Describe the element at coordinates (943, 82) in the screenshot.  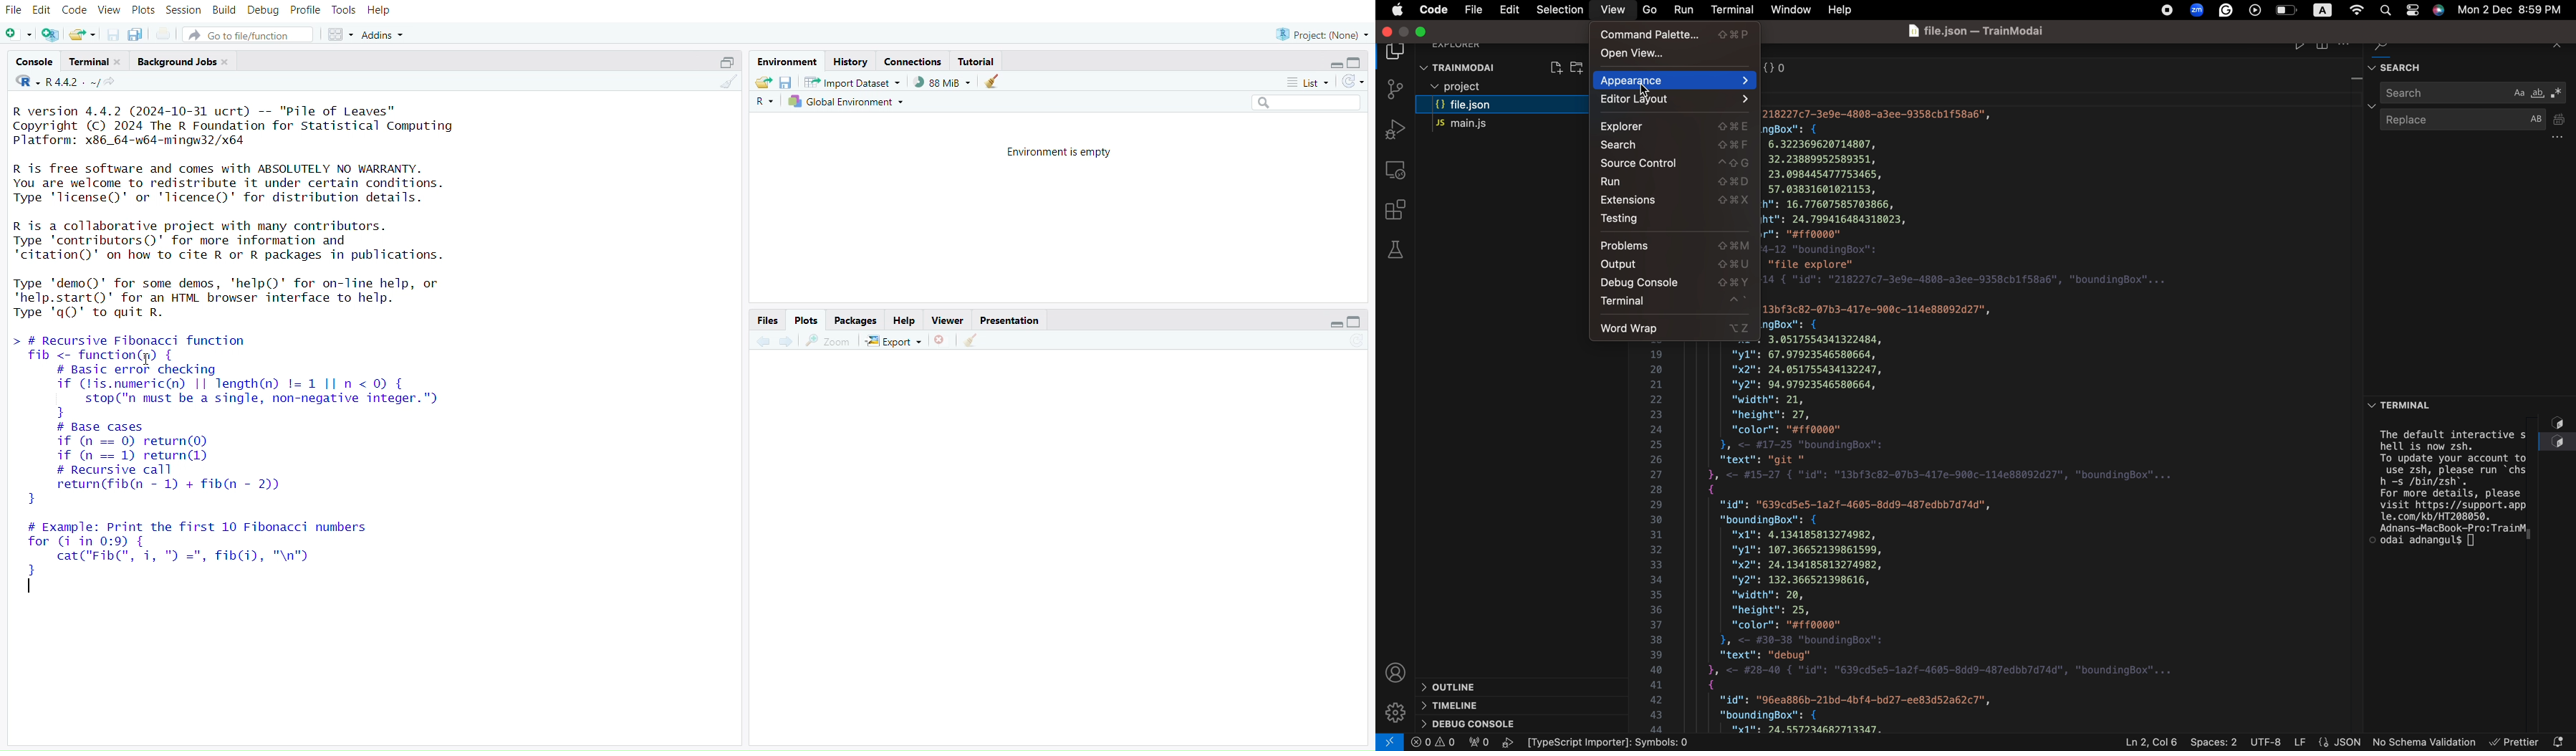
I see `88mib` at that location.